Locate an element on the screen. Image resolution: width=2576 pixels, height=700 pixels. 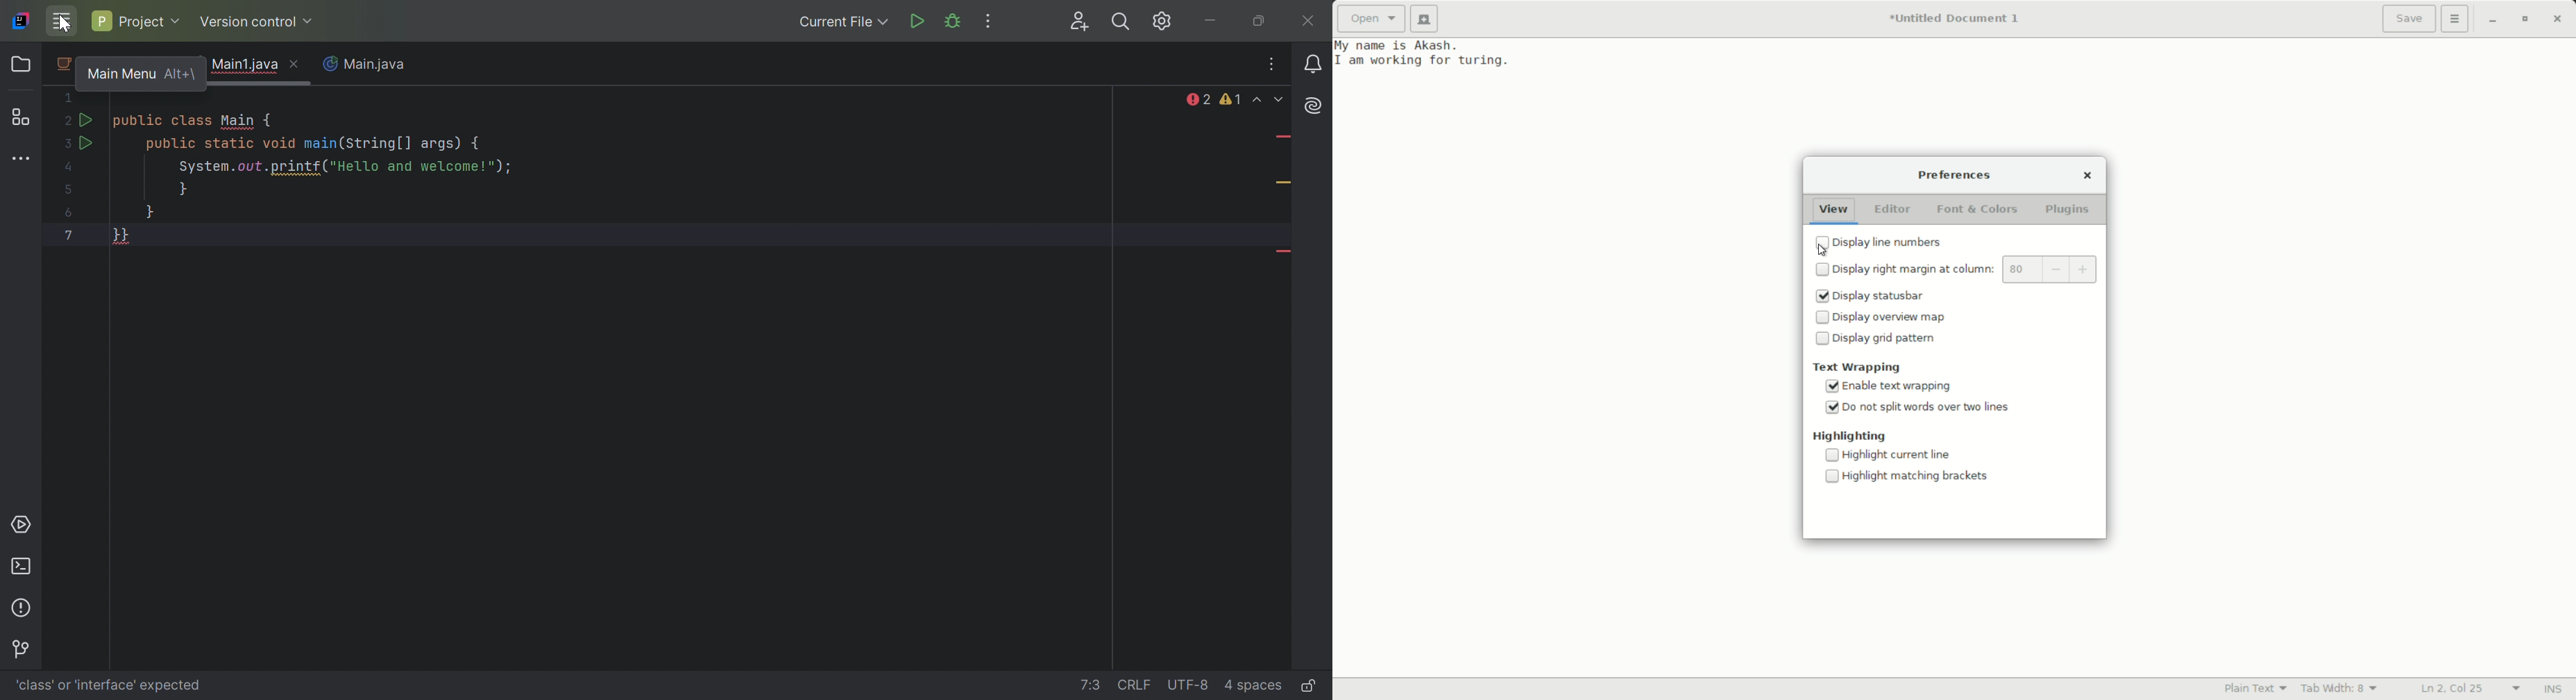
More Actions is located at coordinates (991, 21).